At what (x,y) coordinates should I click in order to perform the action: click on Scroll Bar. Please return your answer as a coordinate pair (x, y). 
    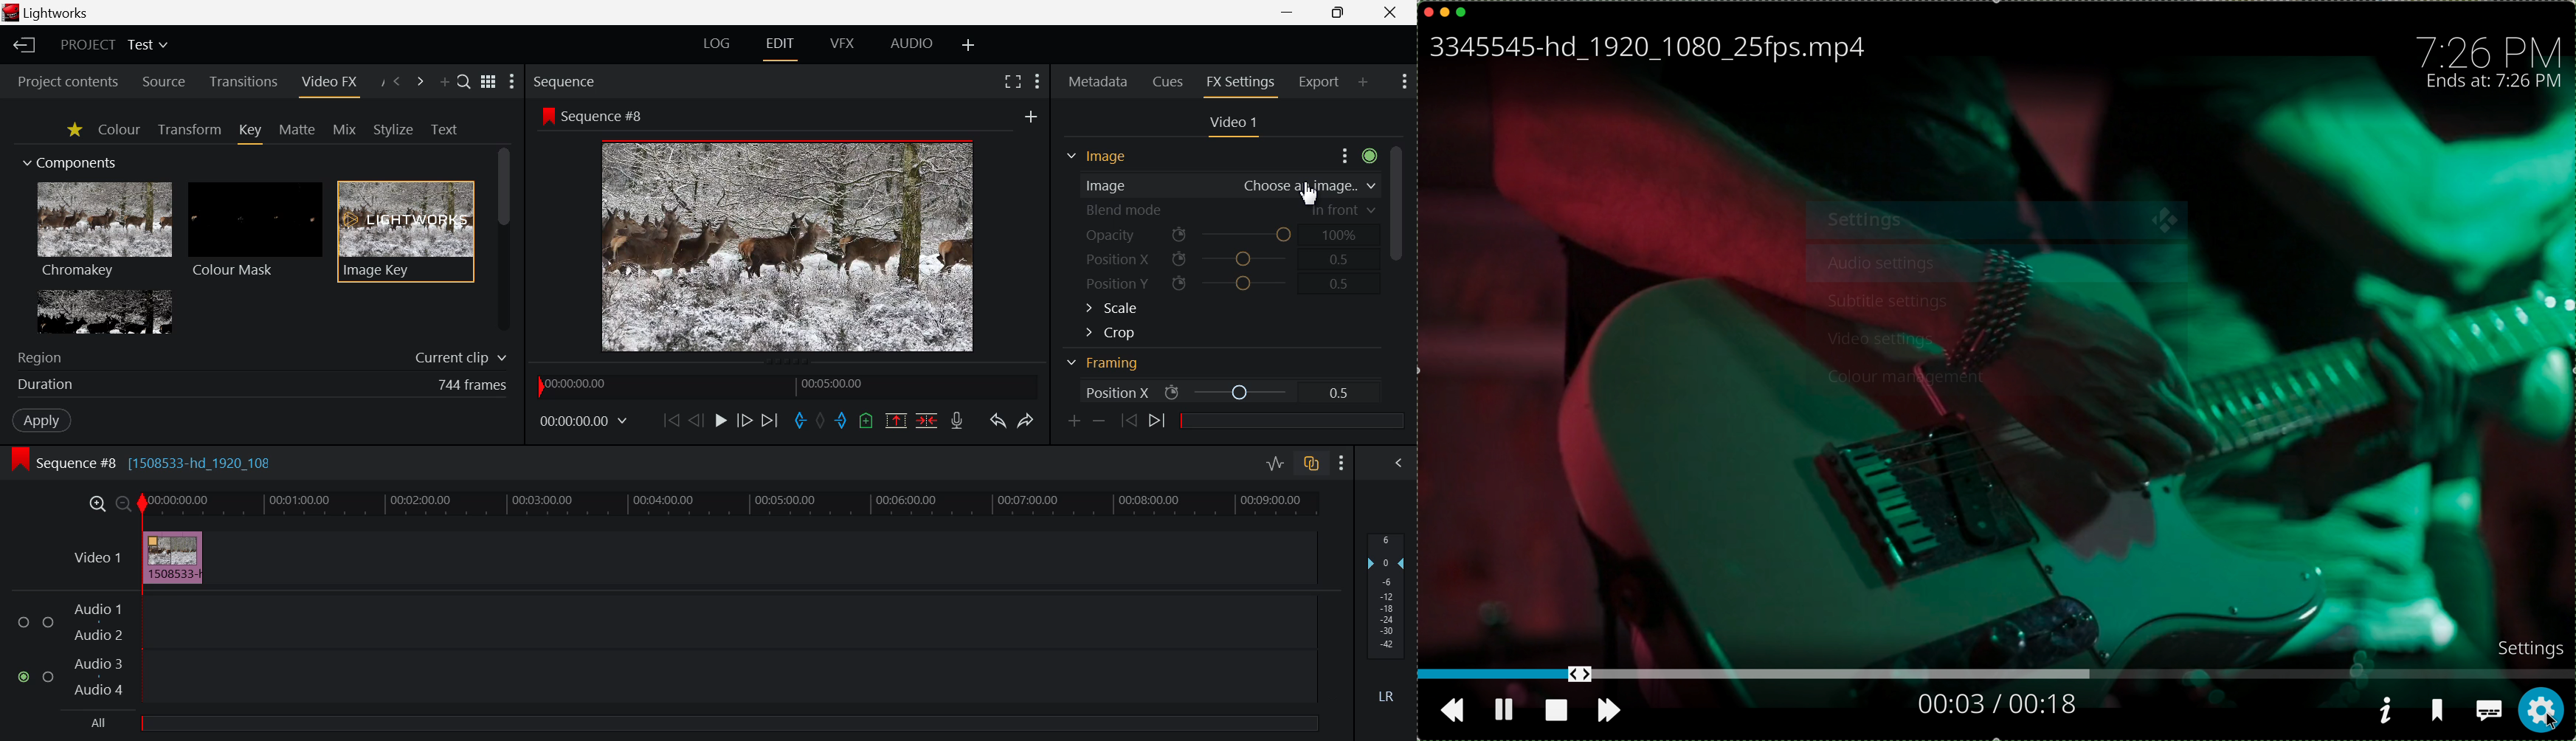
    Looking at the image, I should click on (1395, 269).